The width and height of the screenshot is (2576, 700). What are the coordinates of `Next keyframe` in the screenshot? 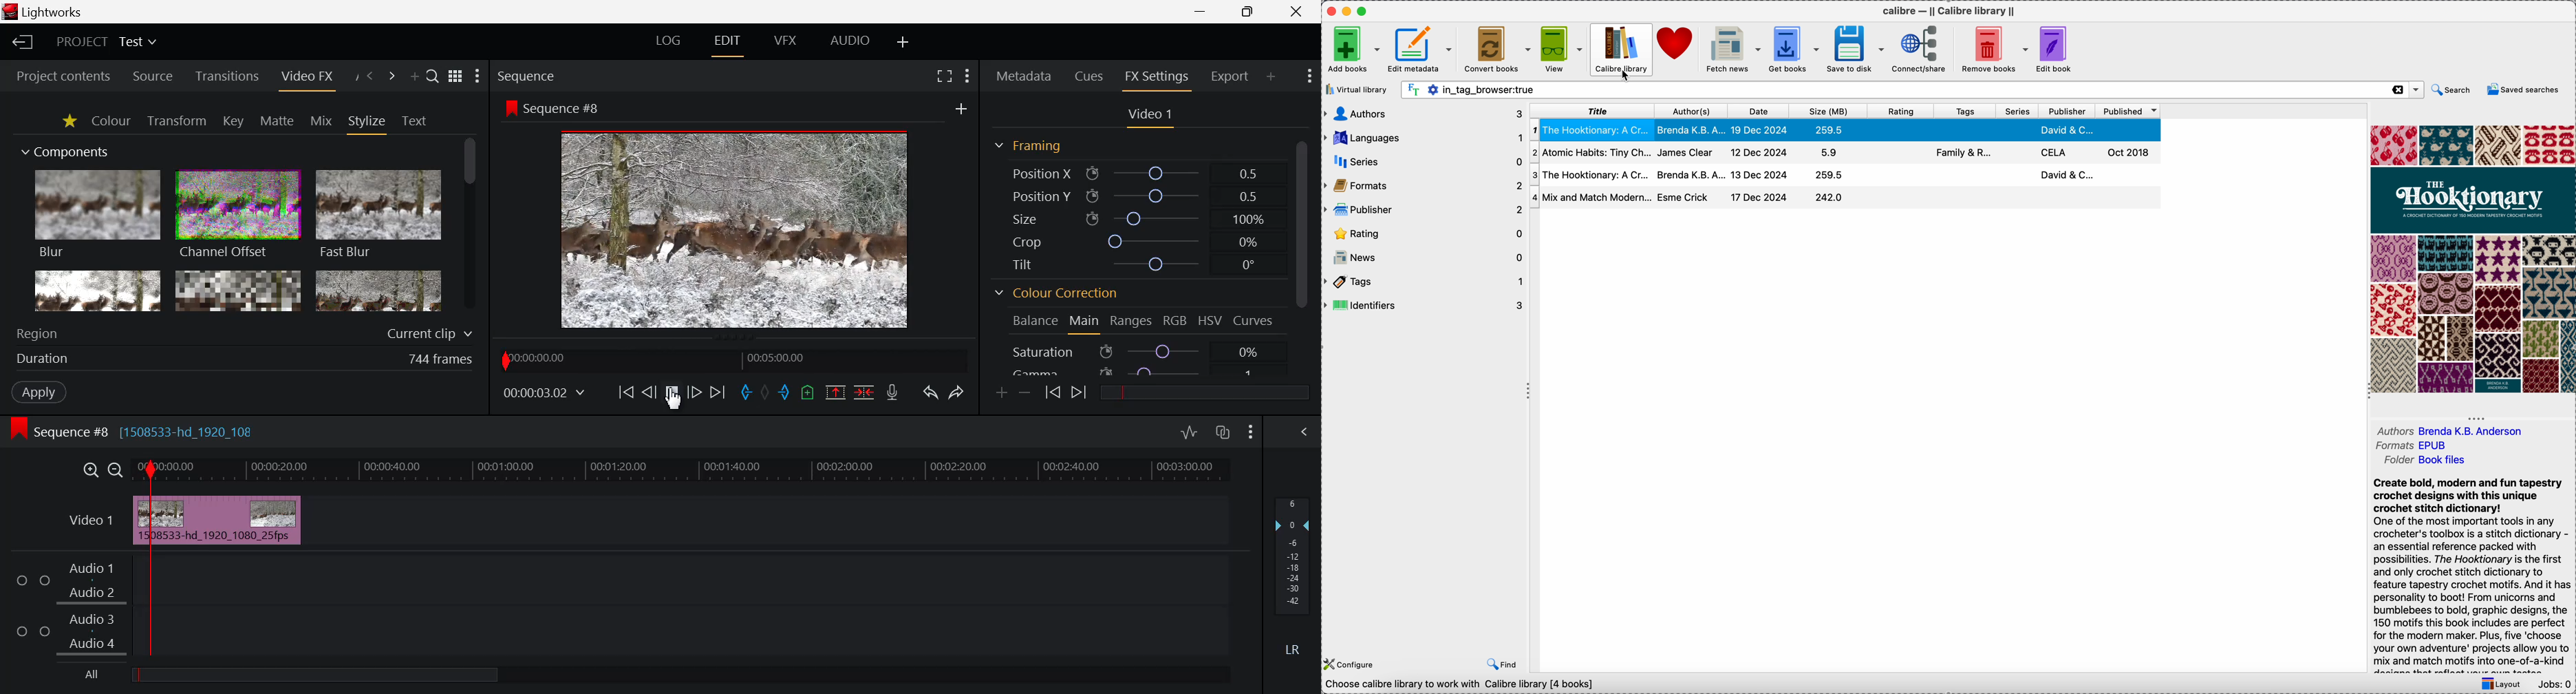 It's located at (1080, 394).